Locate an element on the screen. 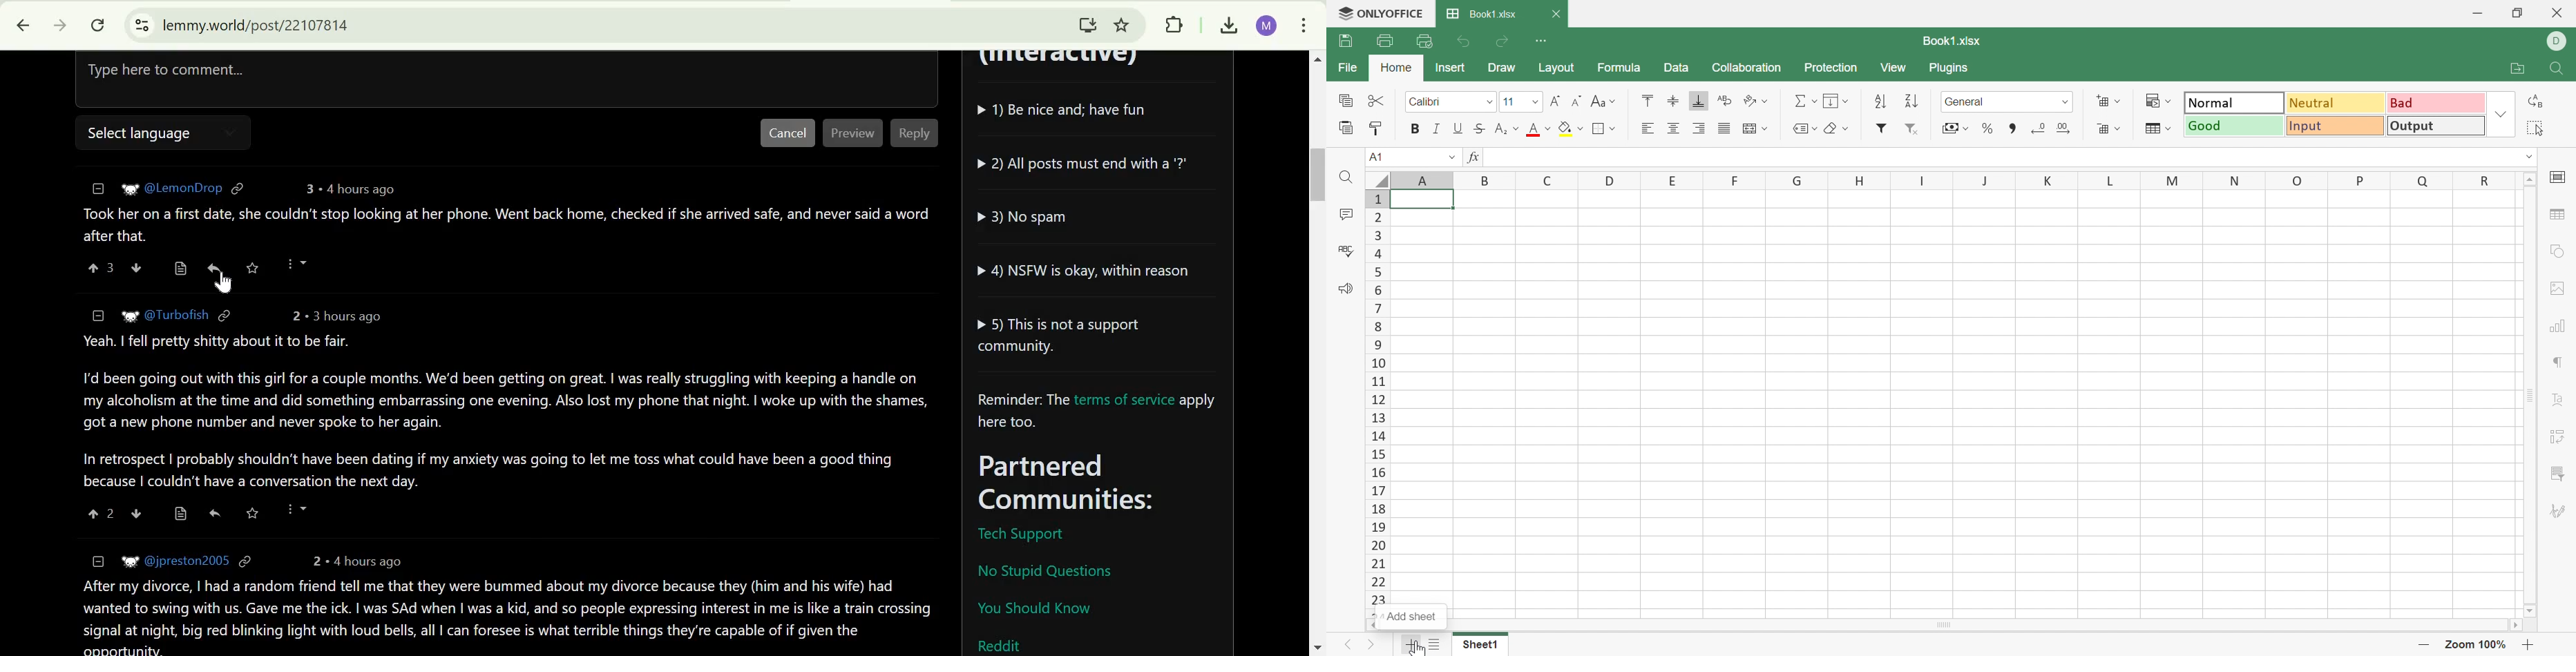 This screenshot has height=672, width=2576. Cut is located at coordinates (1376, 100).